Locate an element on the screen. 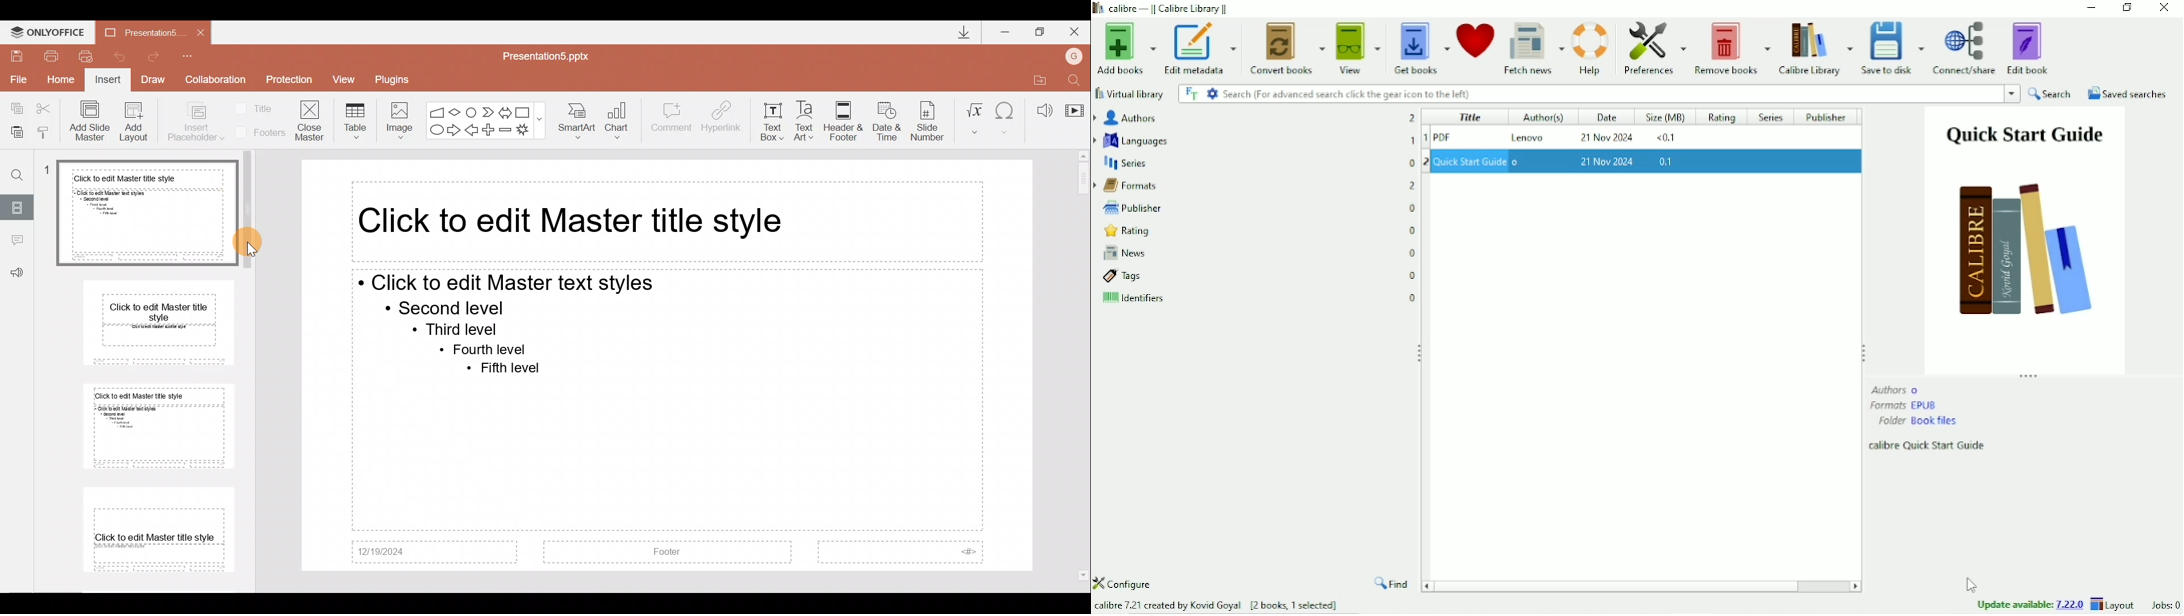 This screenshot has width=2184, height=616. Minimize is located at coordinates (2092, 8).